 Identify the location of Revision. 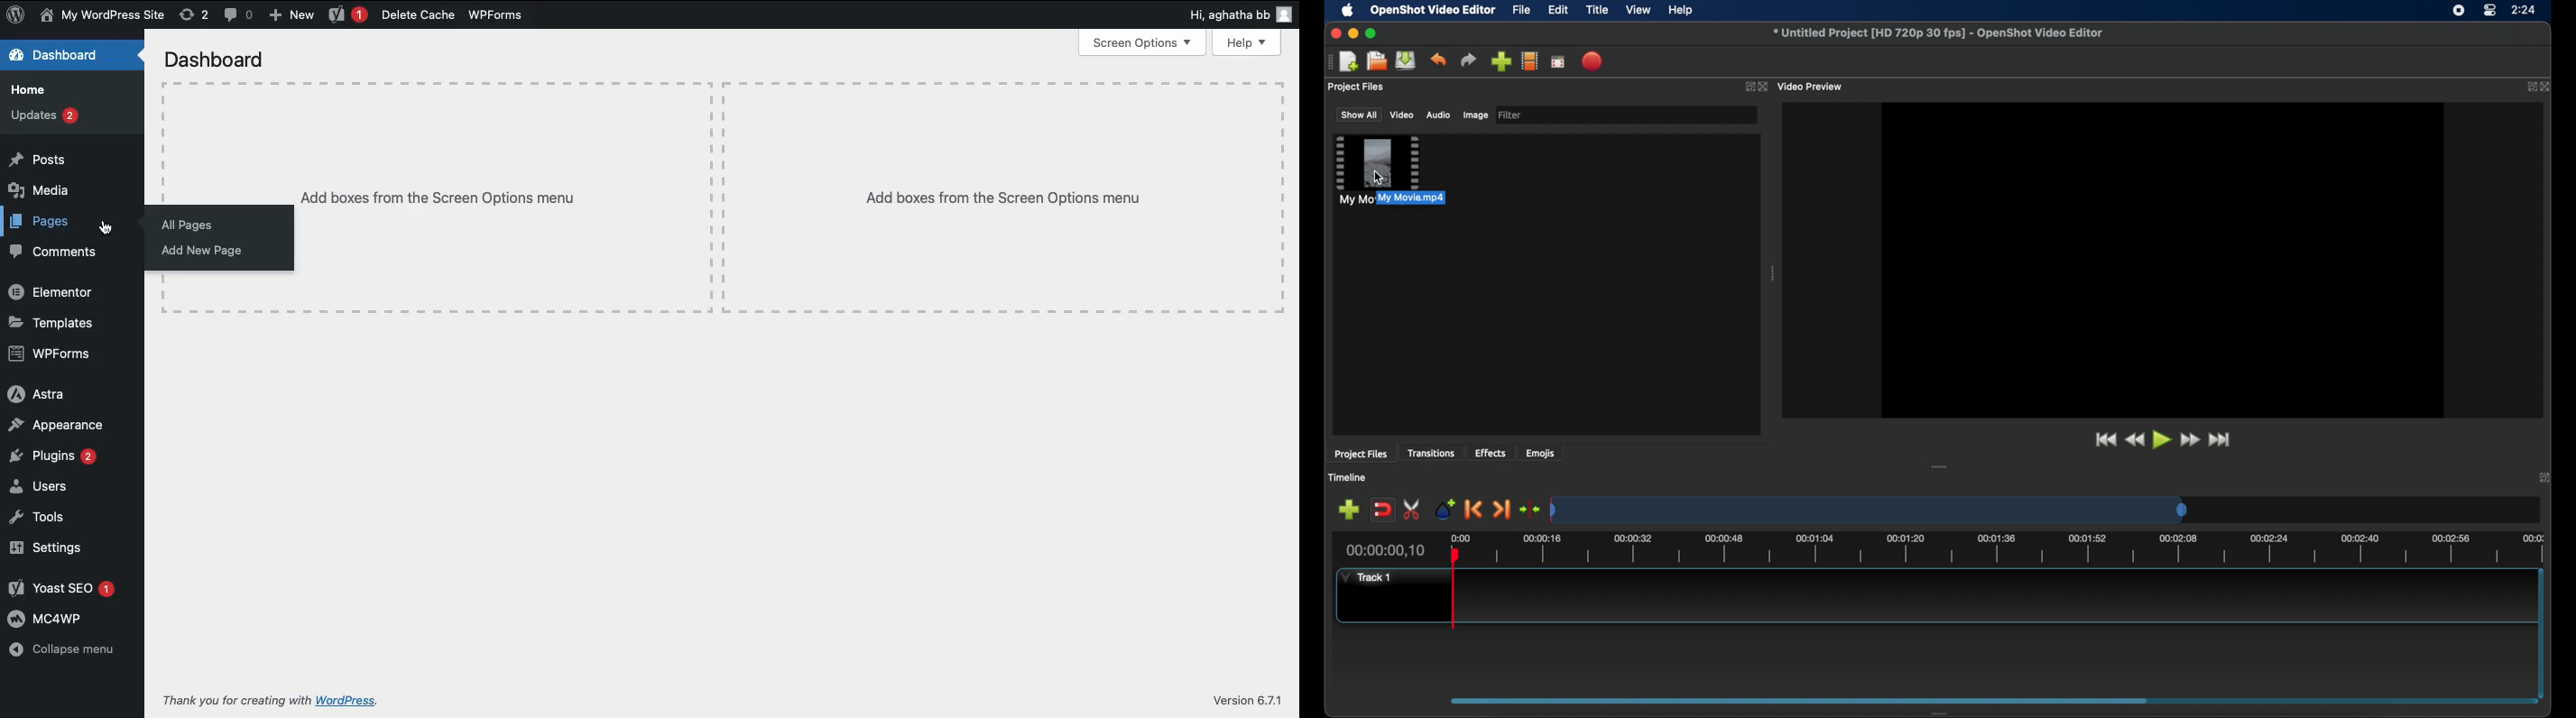
(193, 16).